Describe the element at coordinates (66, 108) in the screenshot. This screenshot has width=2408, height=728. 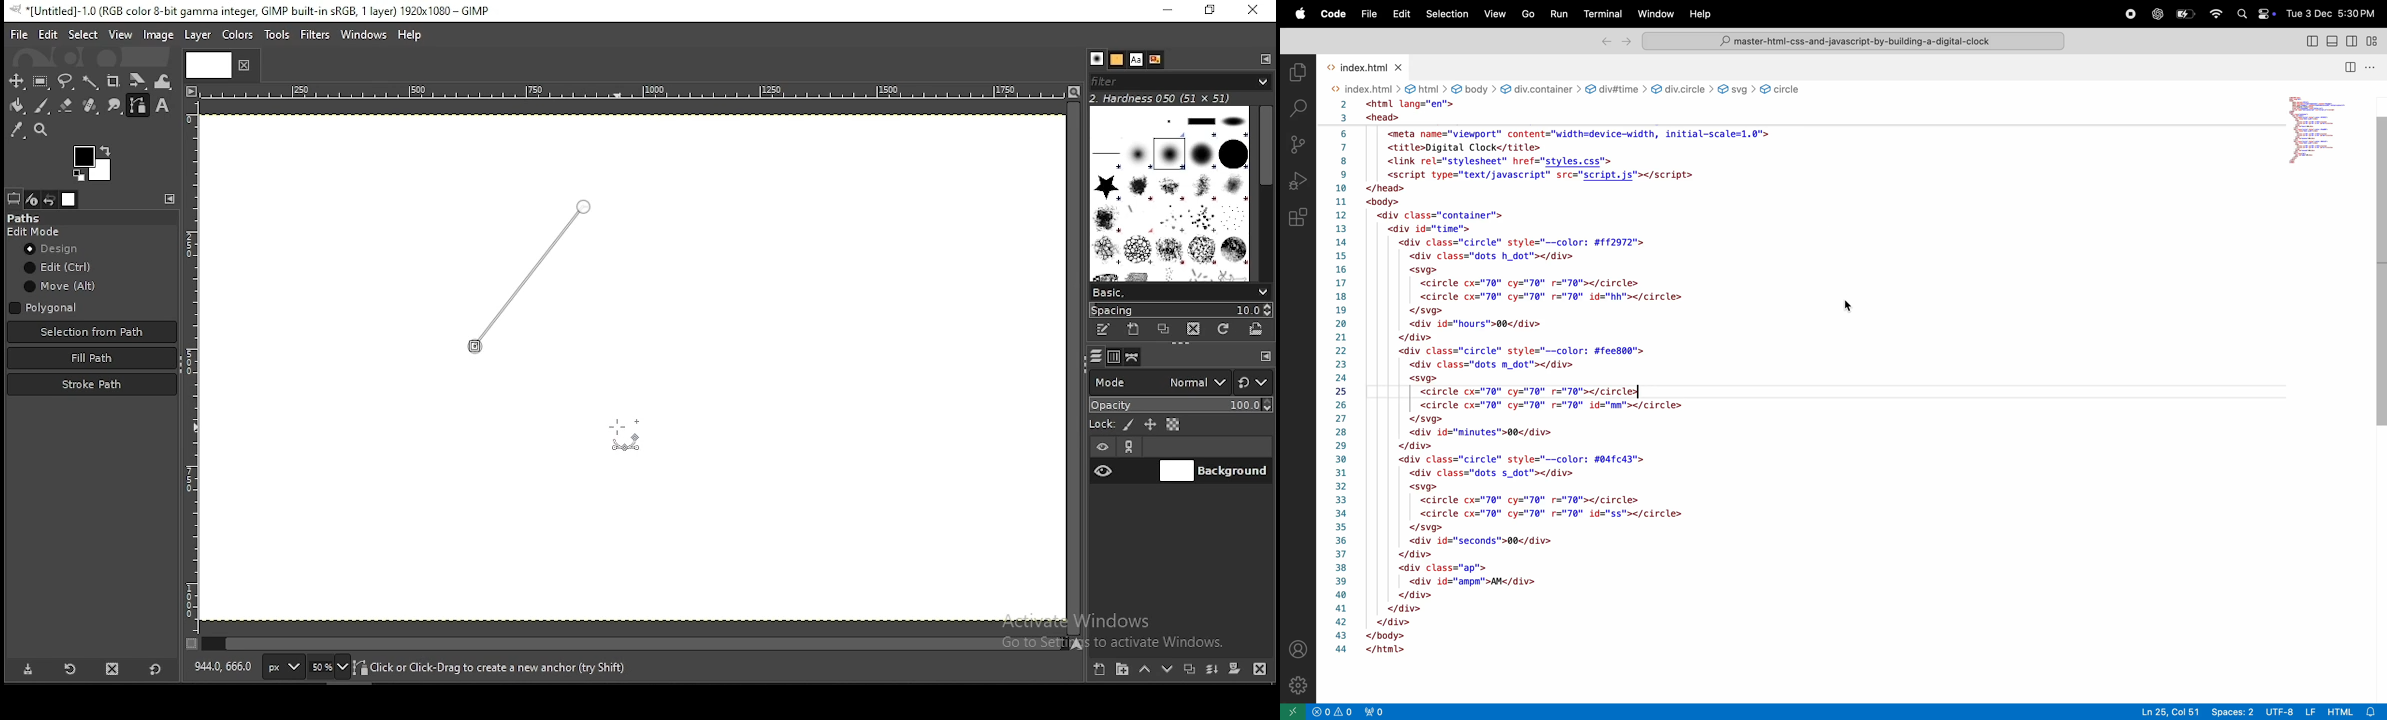
I see `eraser tool` at that location.